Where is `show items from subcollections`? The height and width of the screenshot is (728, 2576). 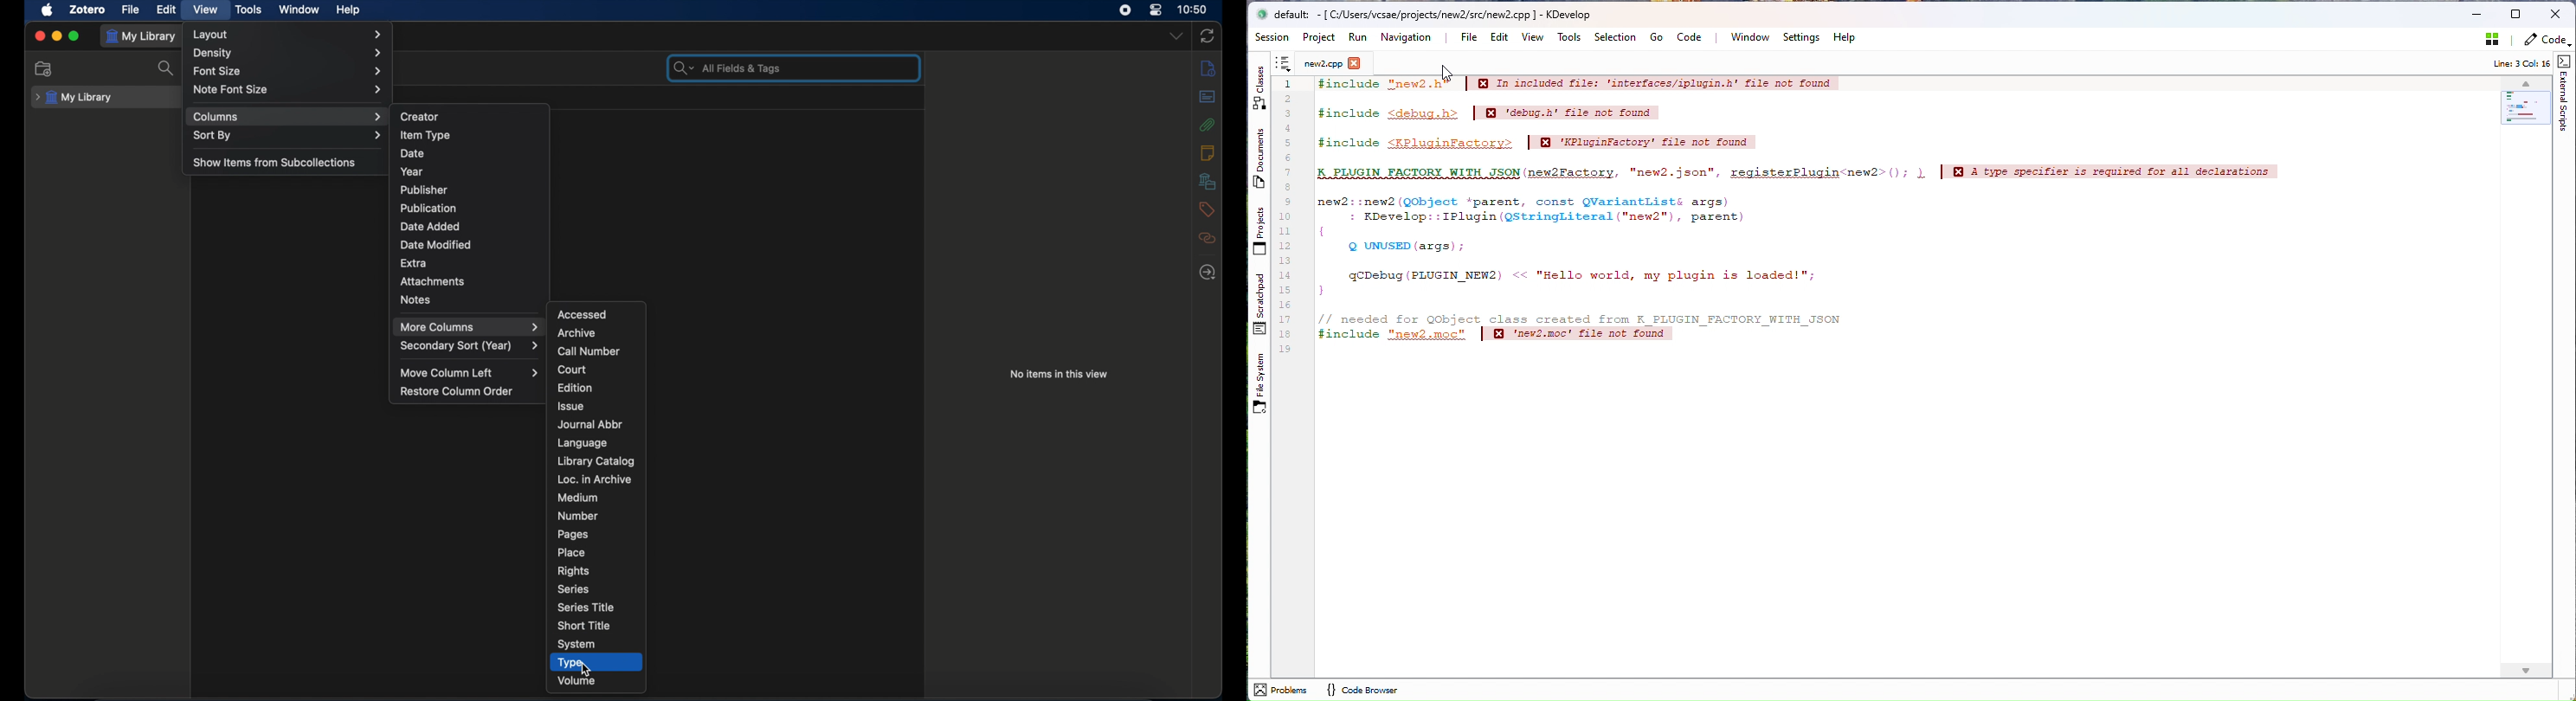
show items from subcollections is located at coordinates (276, 162).